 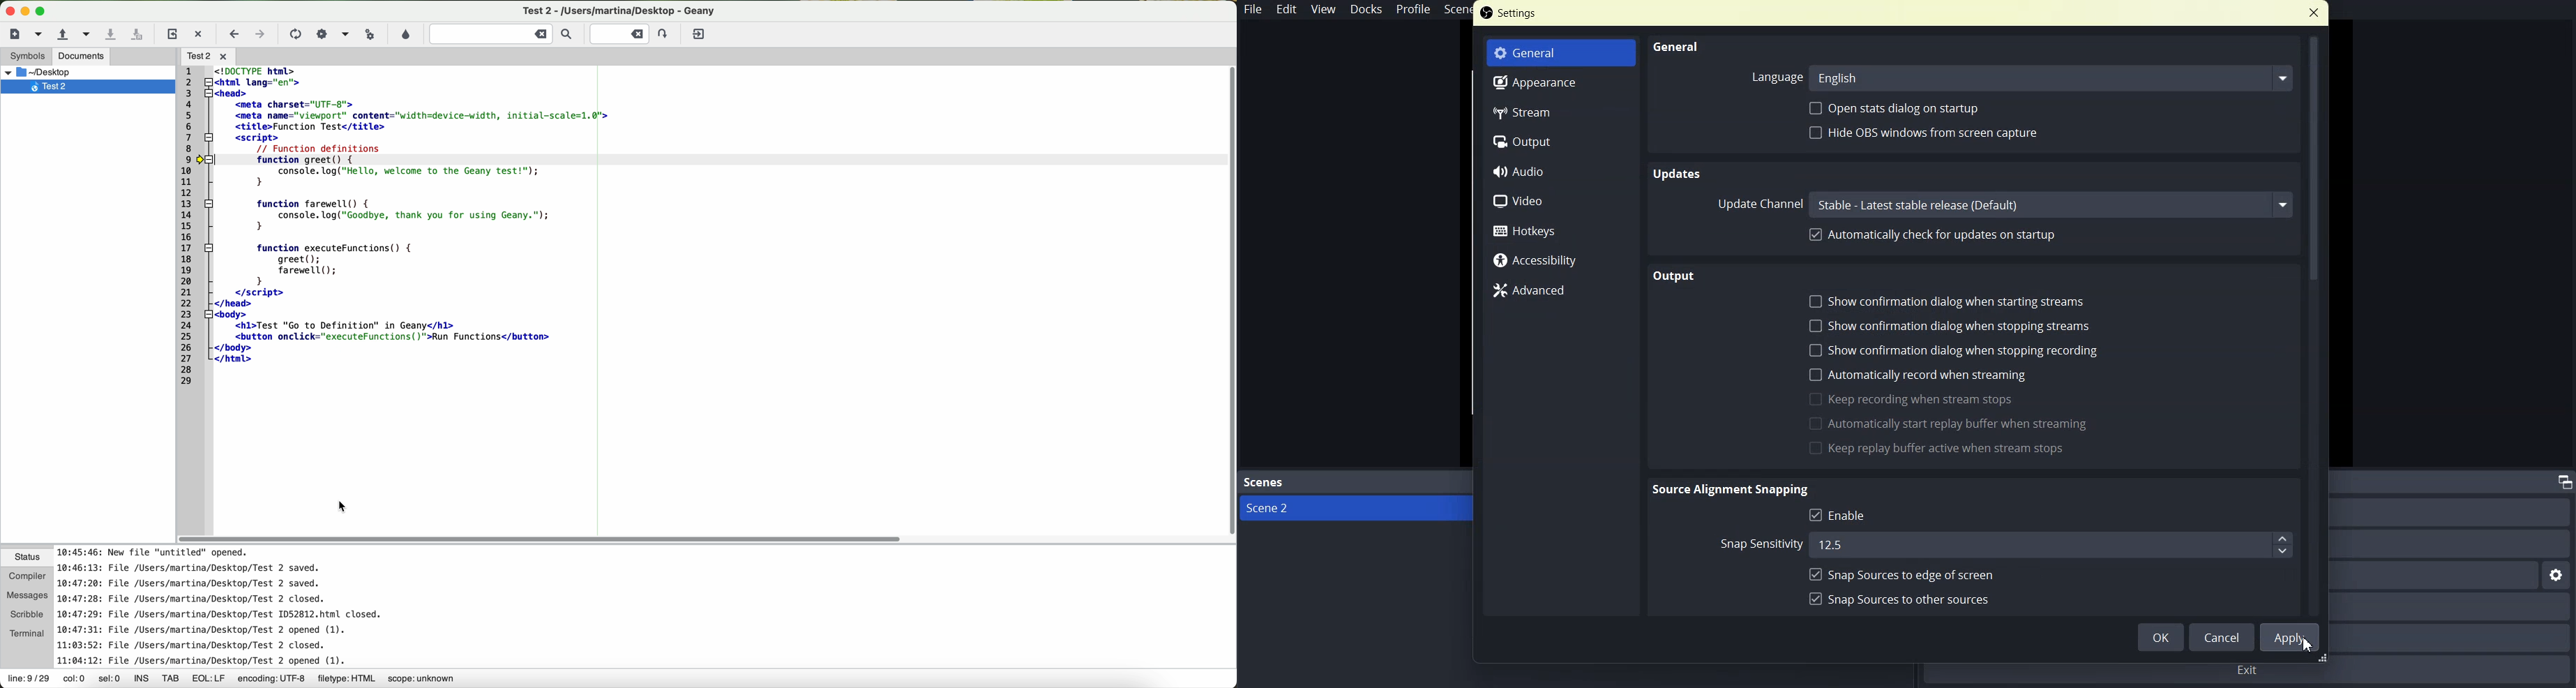 I want to click on OK, so click(x=2160, y=636).